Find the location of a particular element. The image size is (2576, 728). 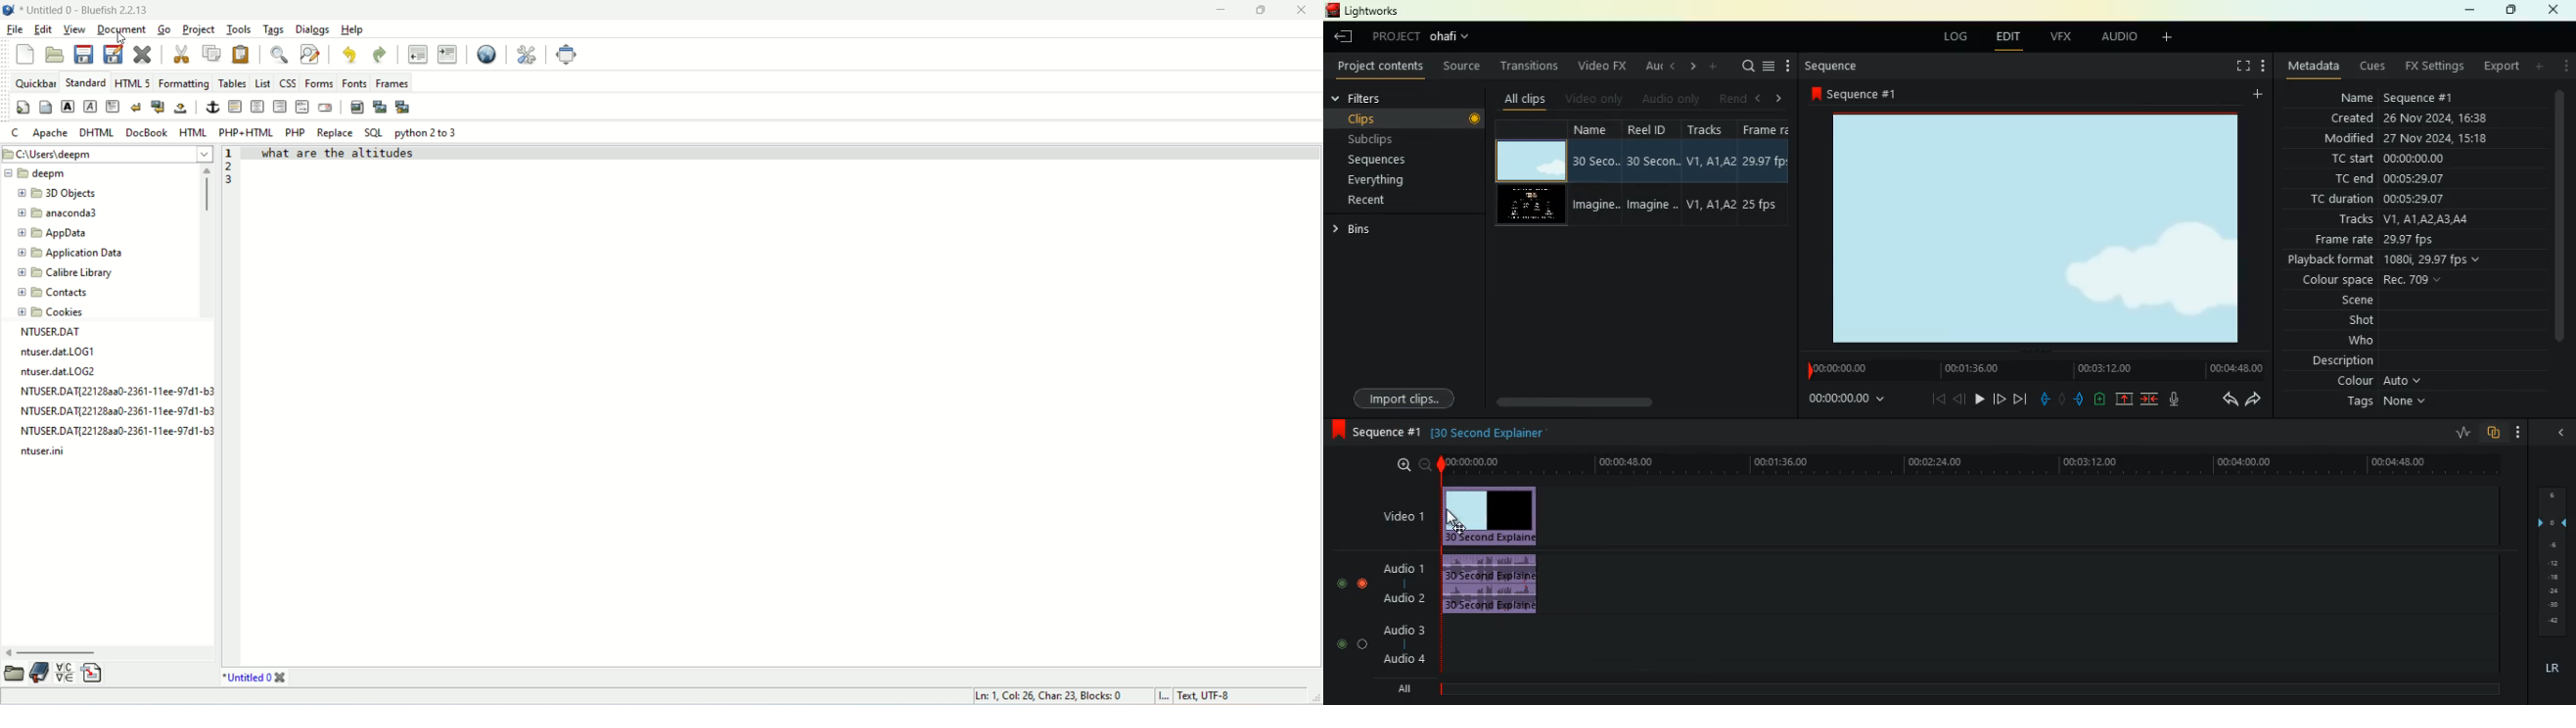

break is located at coordinates (135, 107).